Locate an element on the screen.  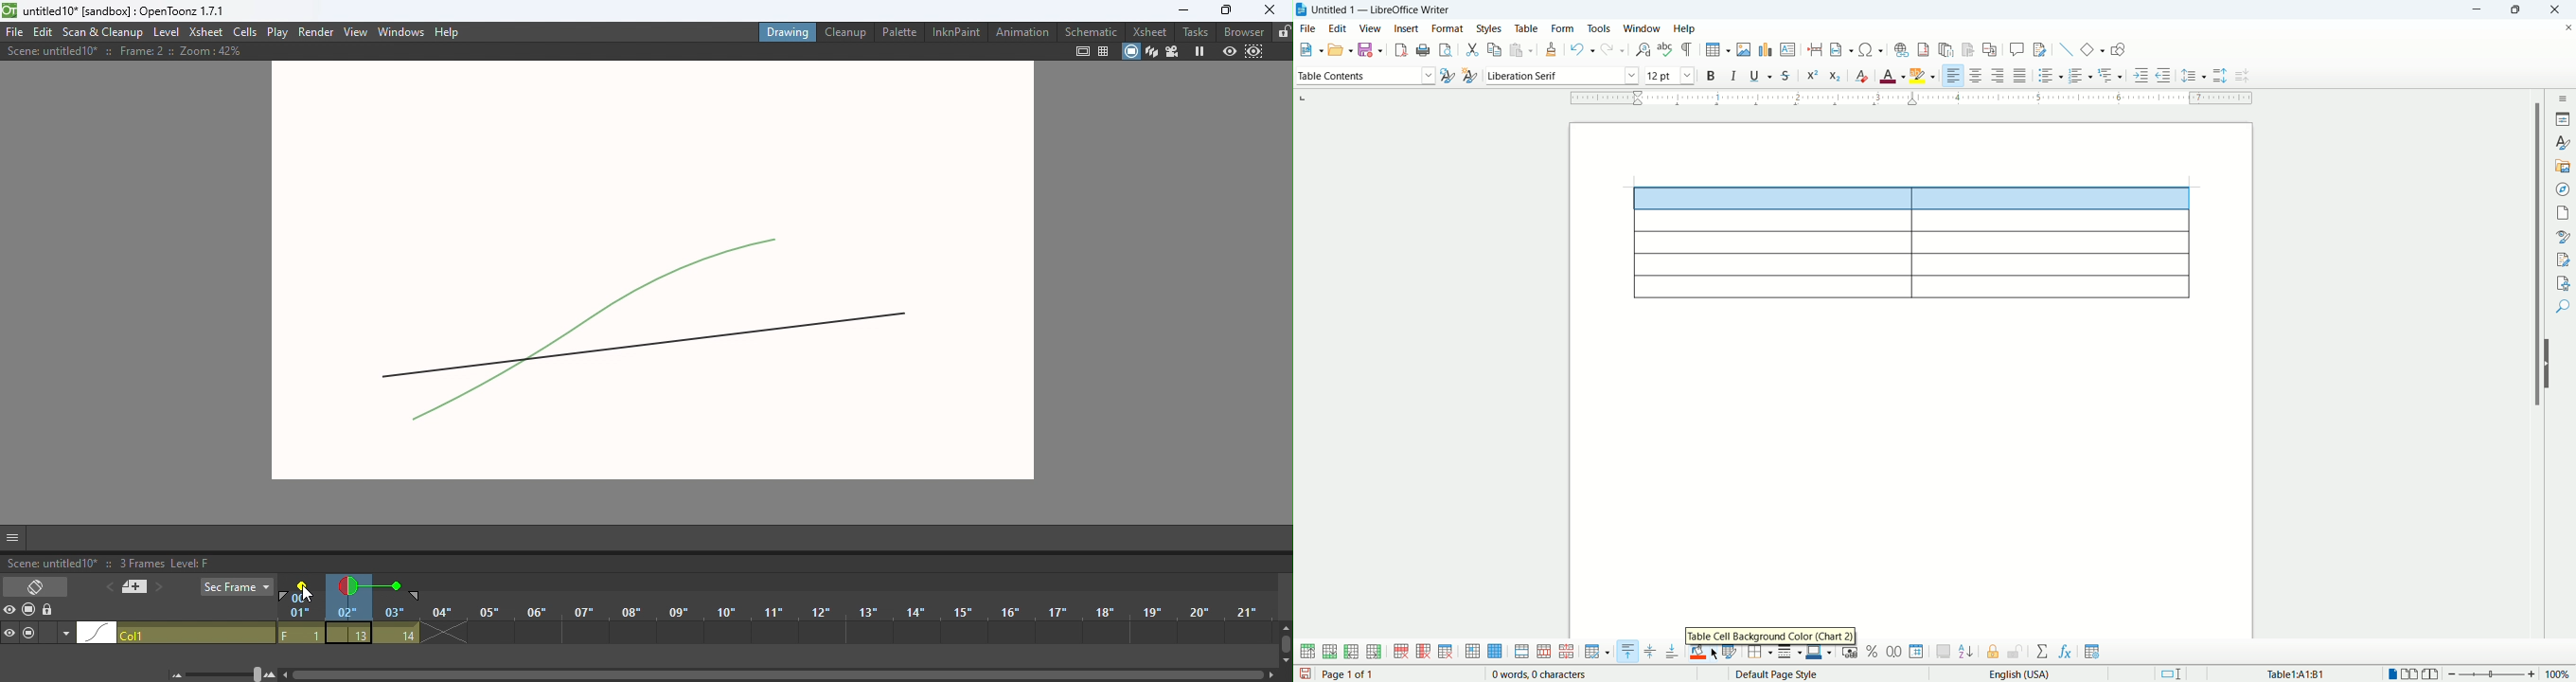
delete selected column is located at coordinates (1424, 652).